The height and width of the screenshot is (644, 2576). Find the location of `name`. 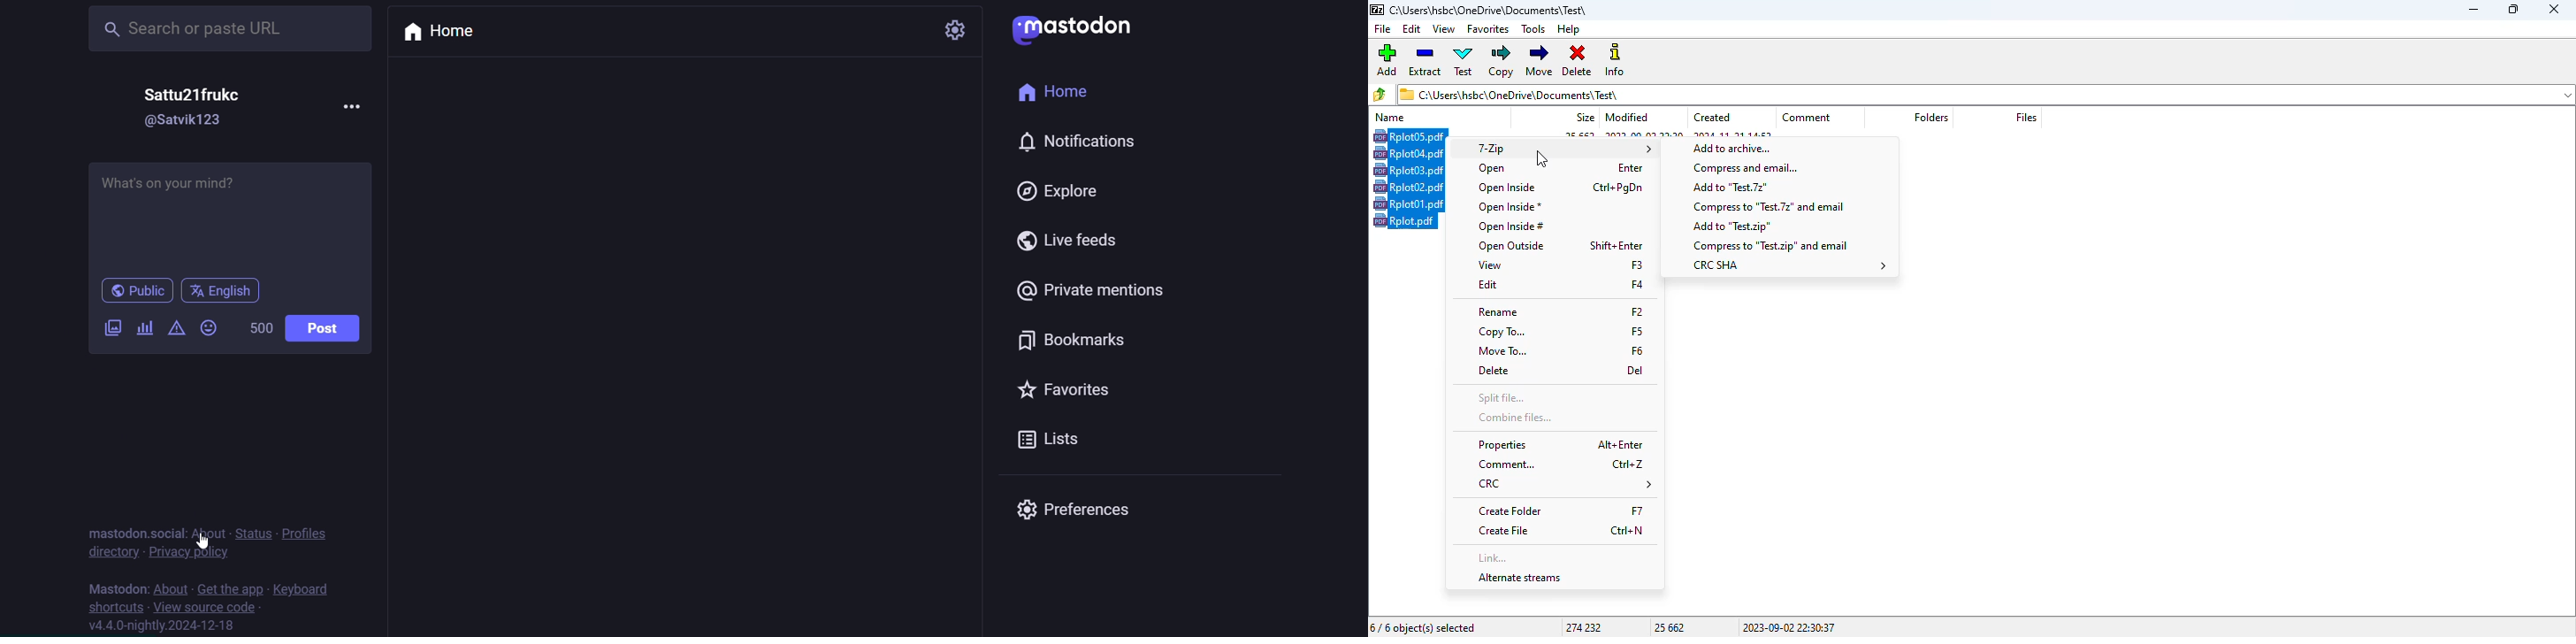

name is located at coordinates (201, 93).